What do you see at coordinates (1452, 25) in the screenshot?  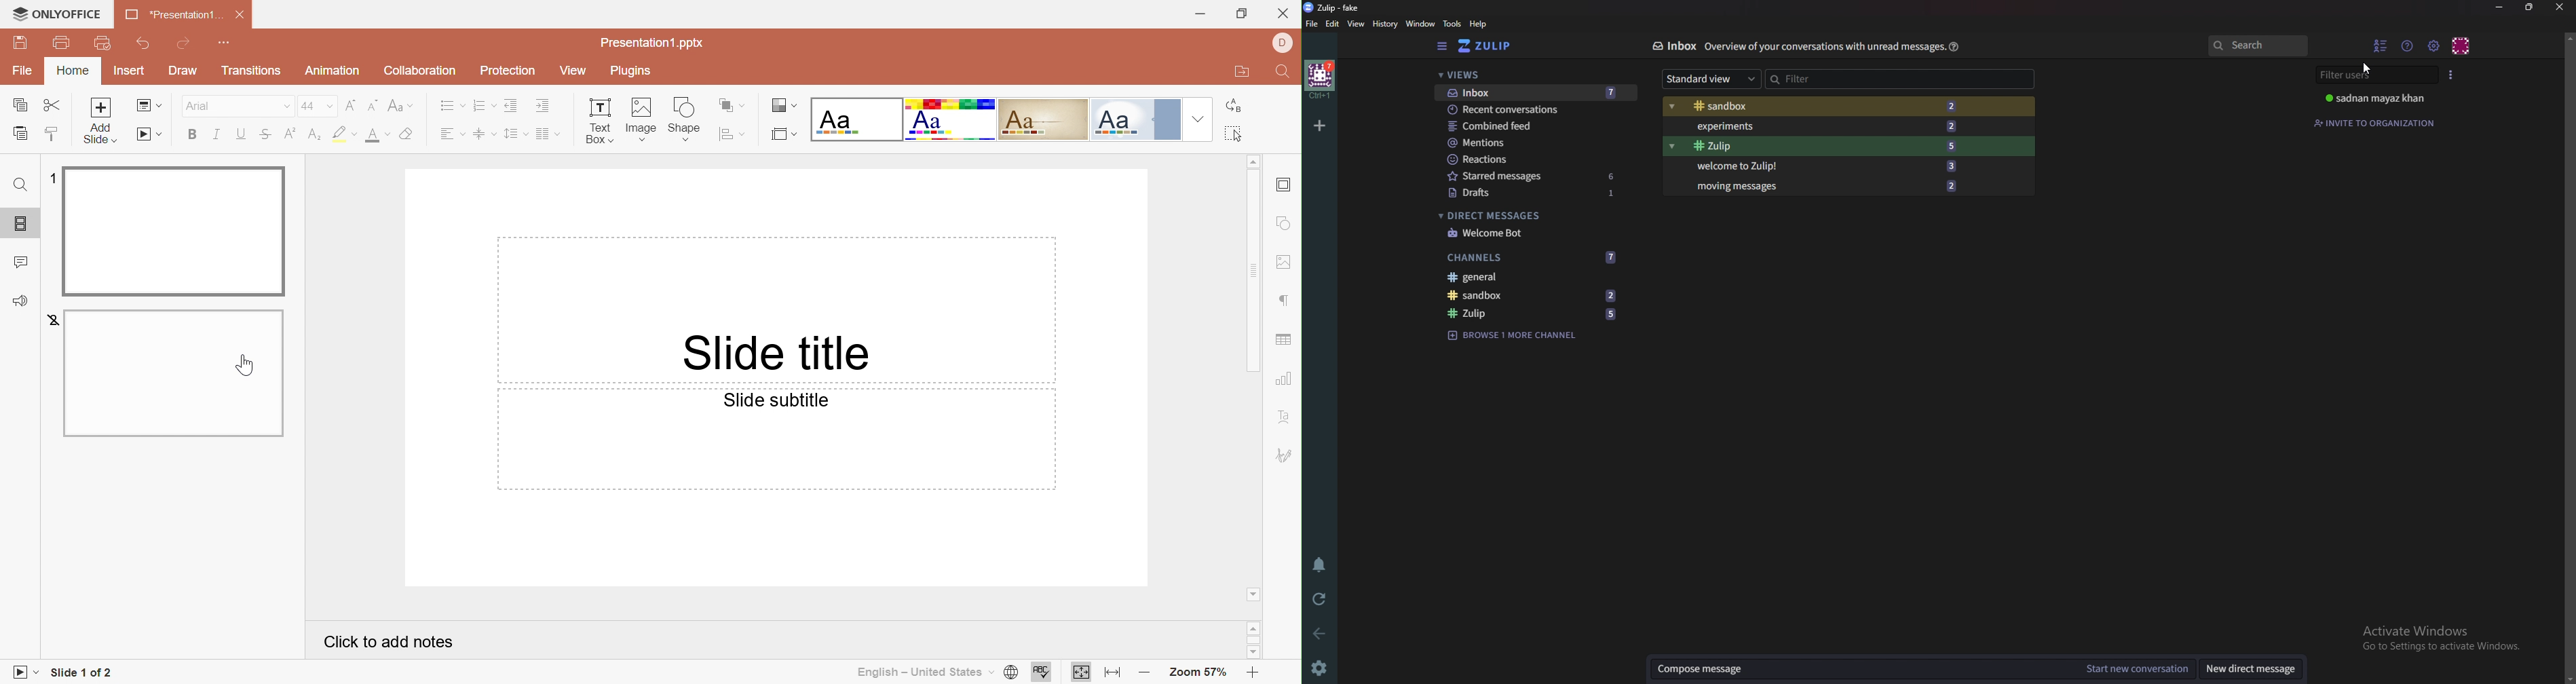 I see `Tools` at bounding box center [1452, 25].